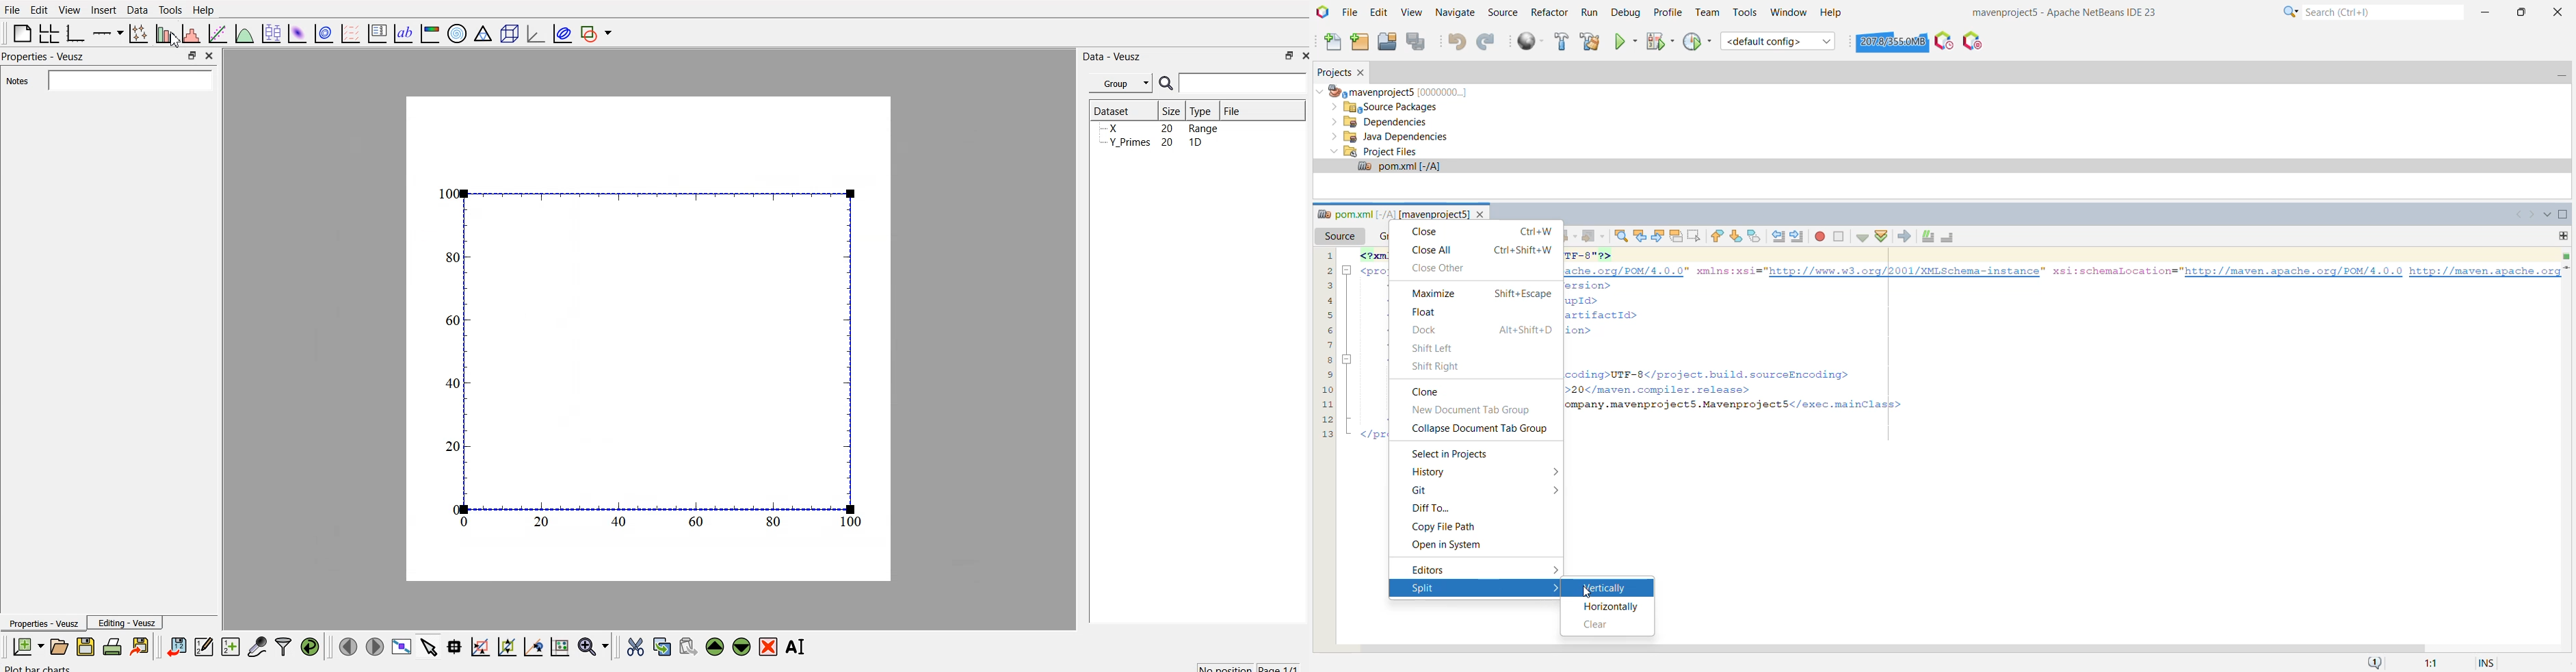  Describe the element at coordinates (86, 647) in the screenshot. I see `save a document` at that location.